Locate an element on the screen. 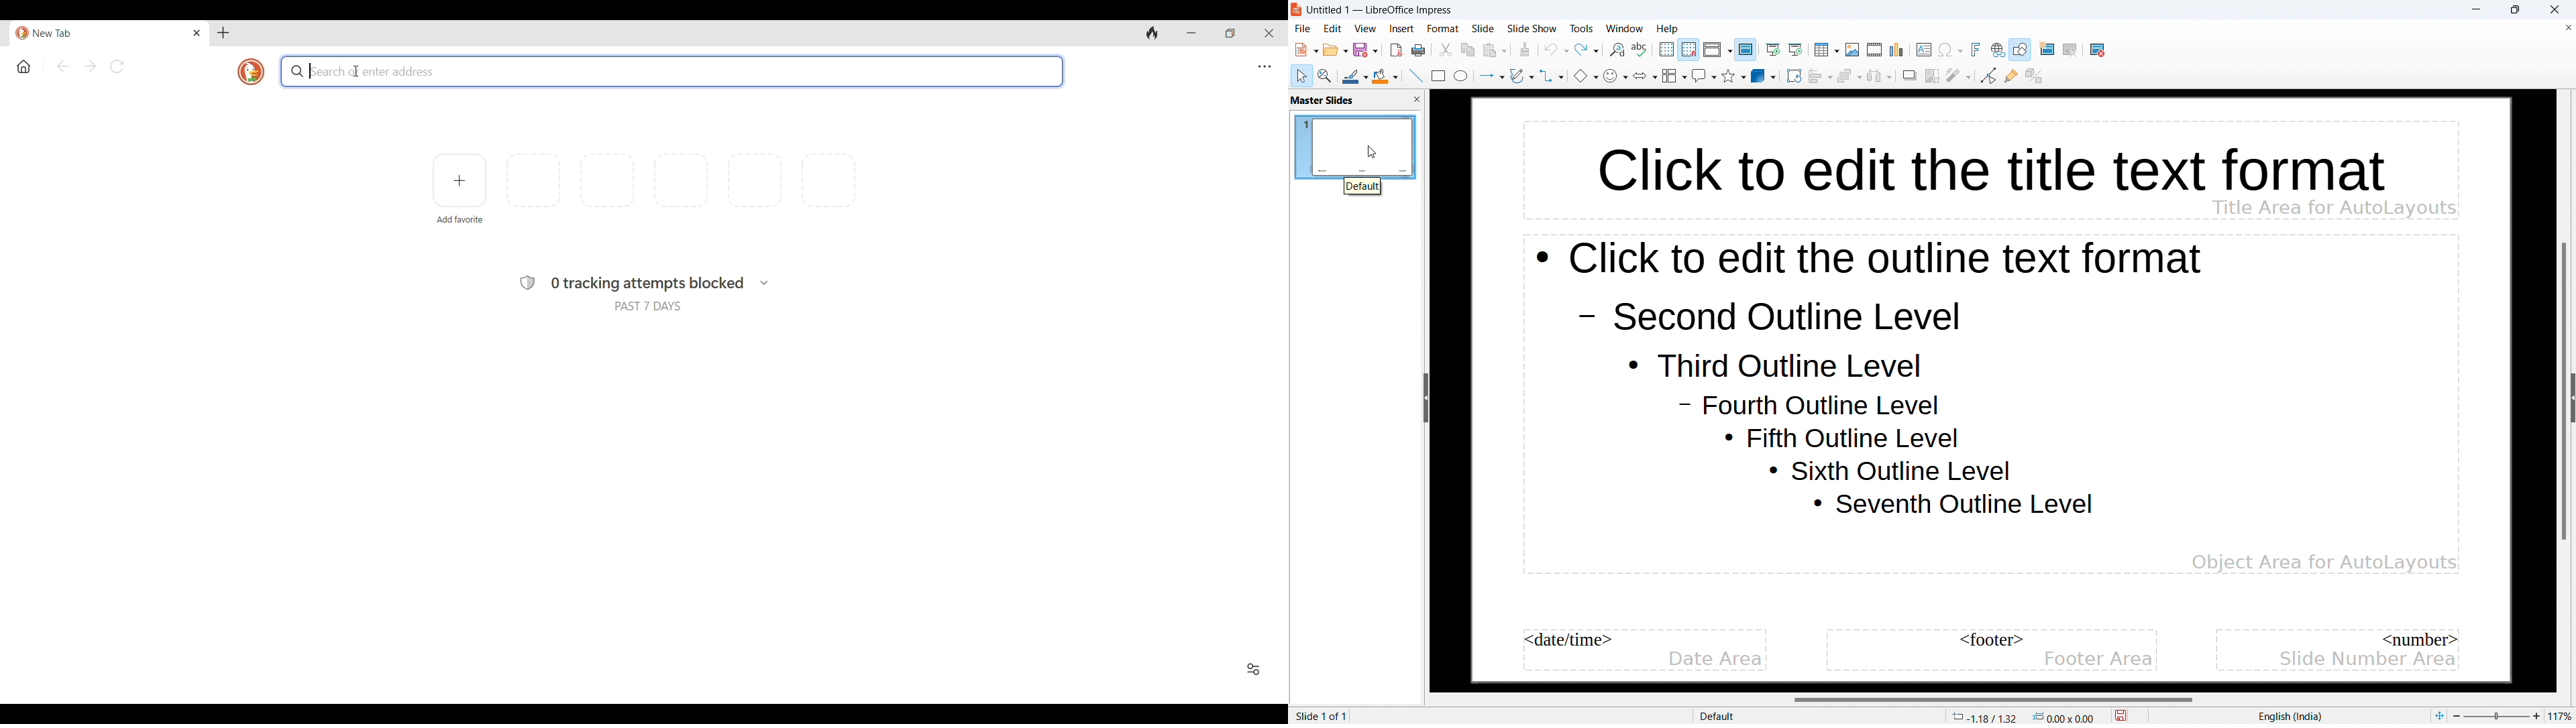 This screenshot has width=2576, height=728. Zoom percent is located at coordinates (2497, 716).